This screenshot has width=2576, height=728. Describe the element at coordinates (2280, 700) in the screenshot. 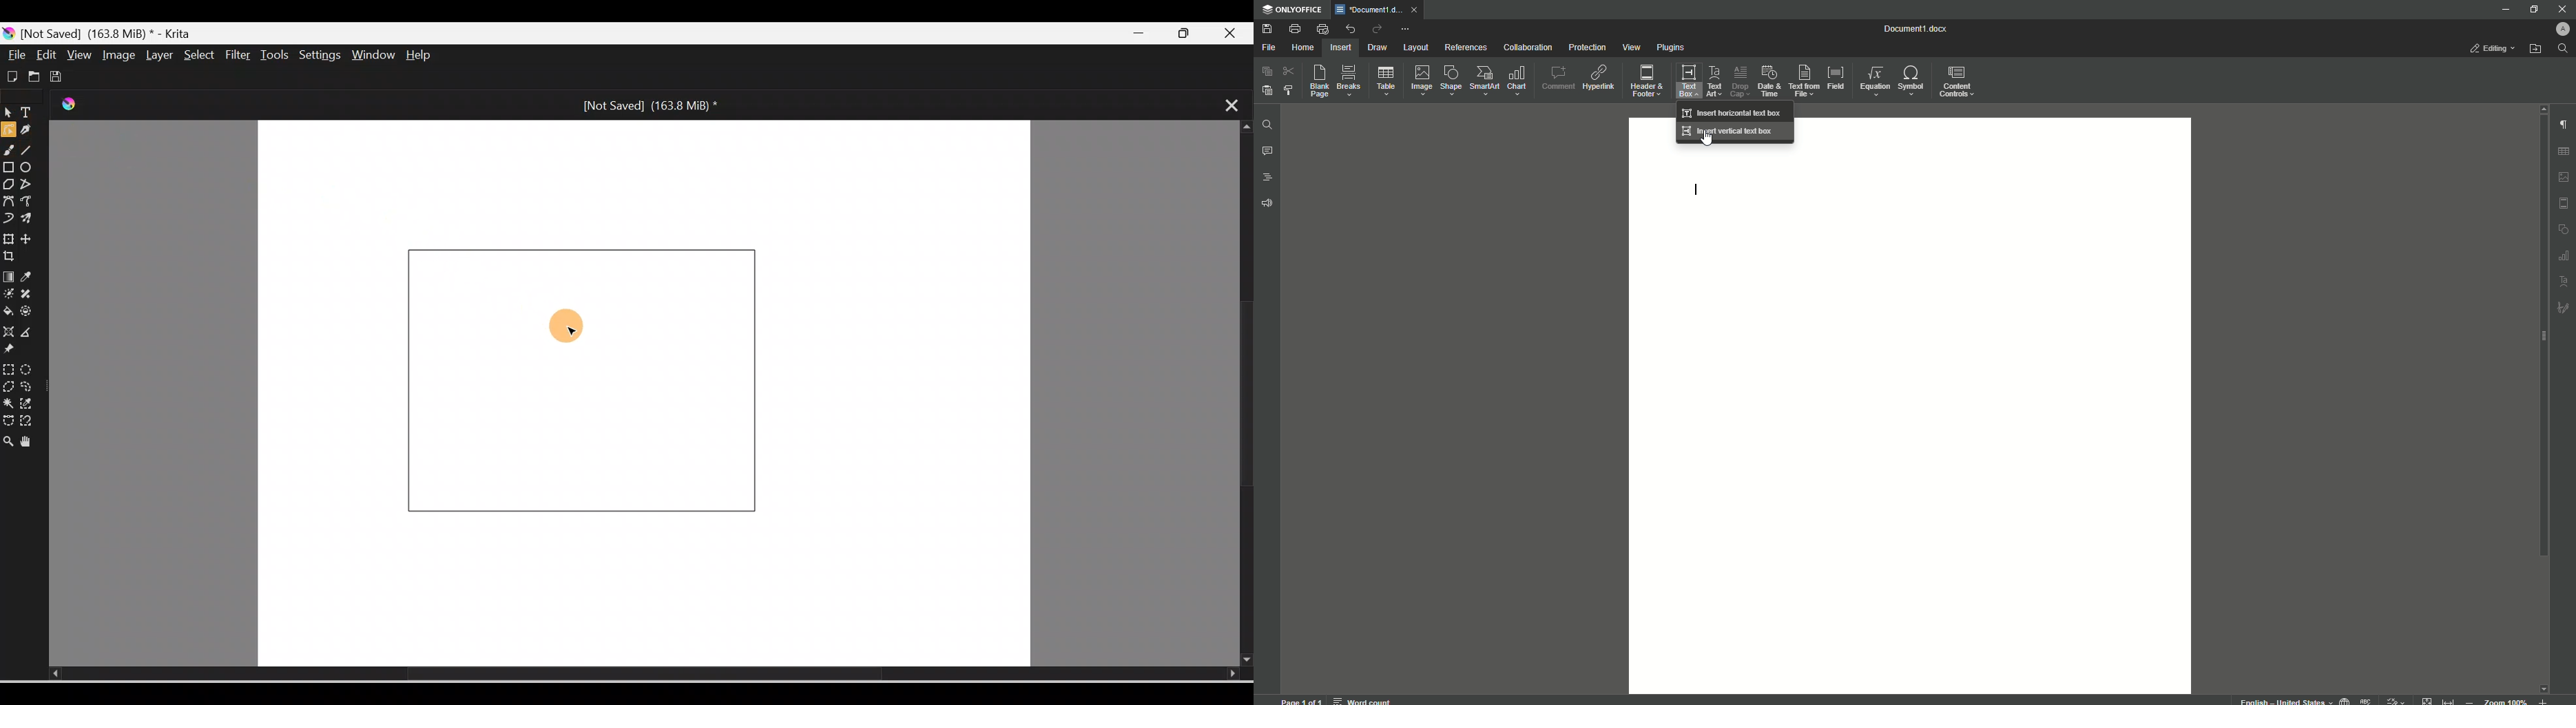

I see `text language` at that location.